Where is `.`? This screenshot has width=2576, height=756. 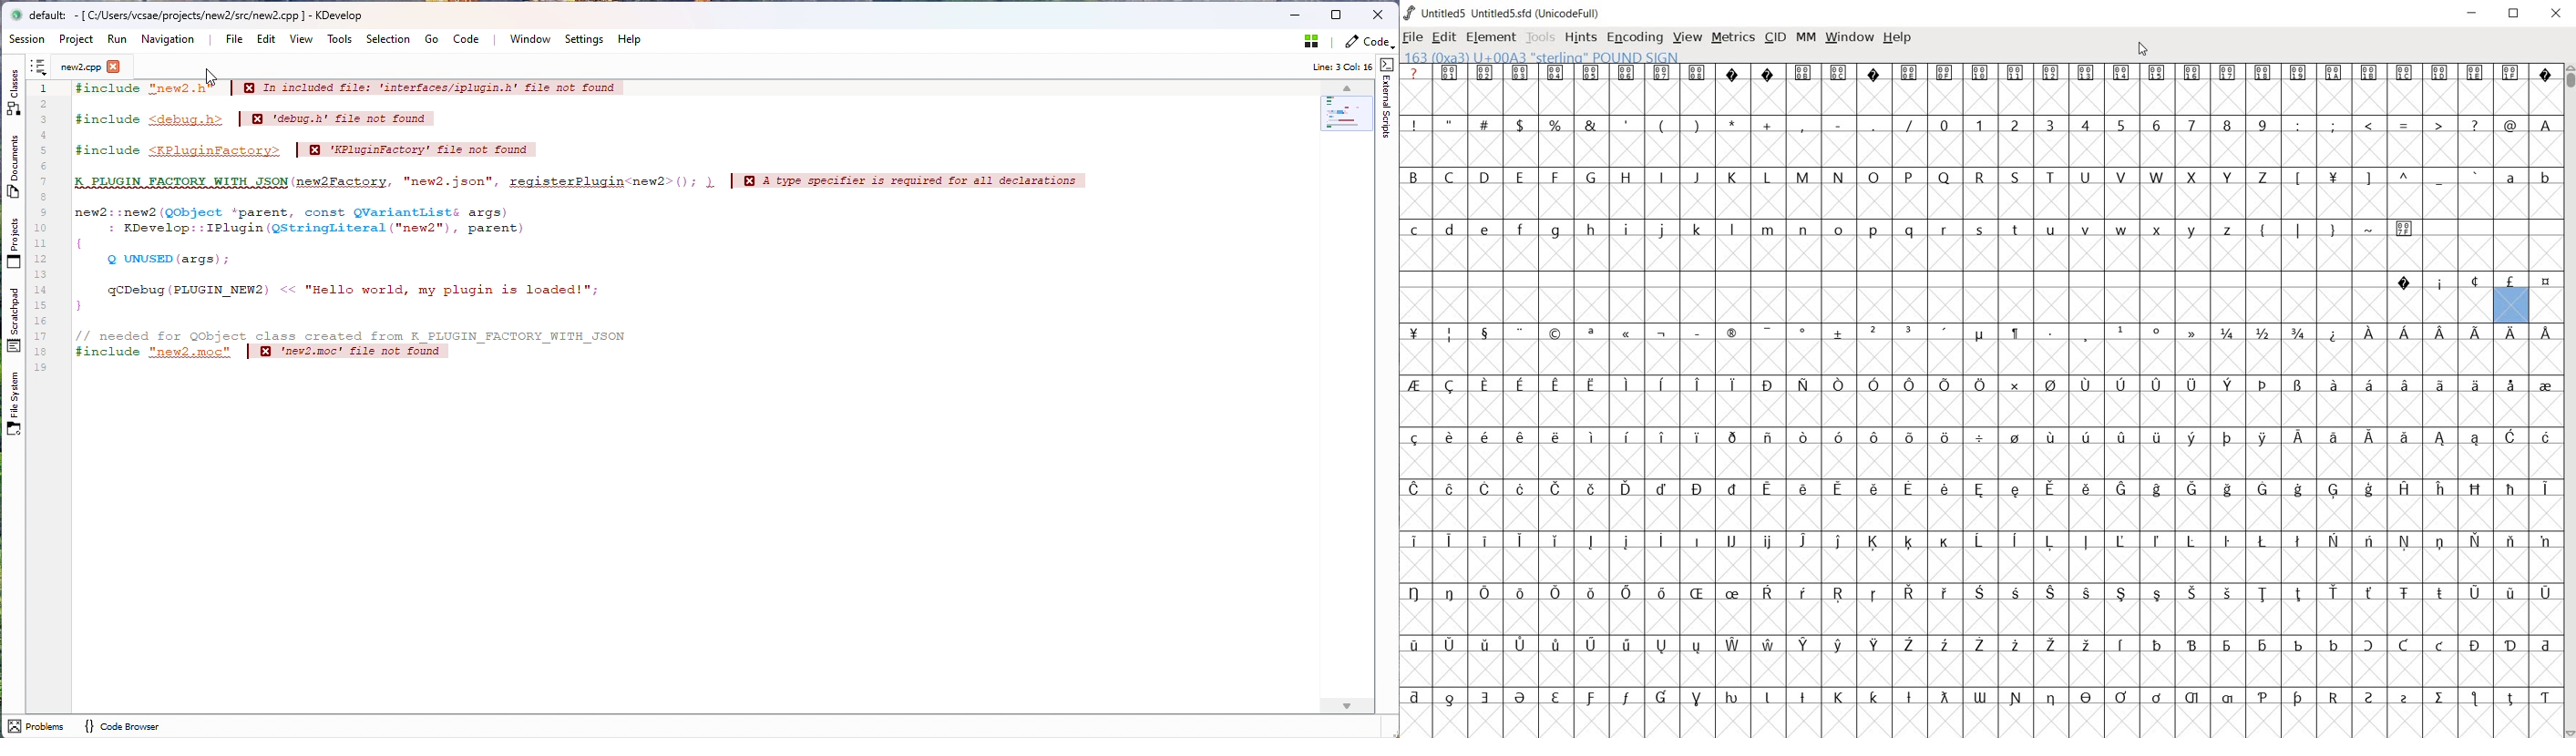
. is located at coordinates (1873, 124).